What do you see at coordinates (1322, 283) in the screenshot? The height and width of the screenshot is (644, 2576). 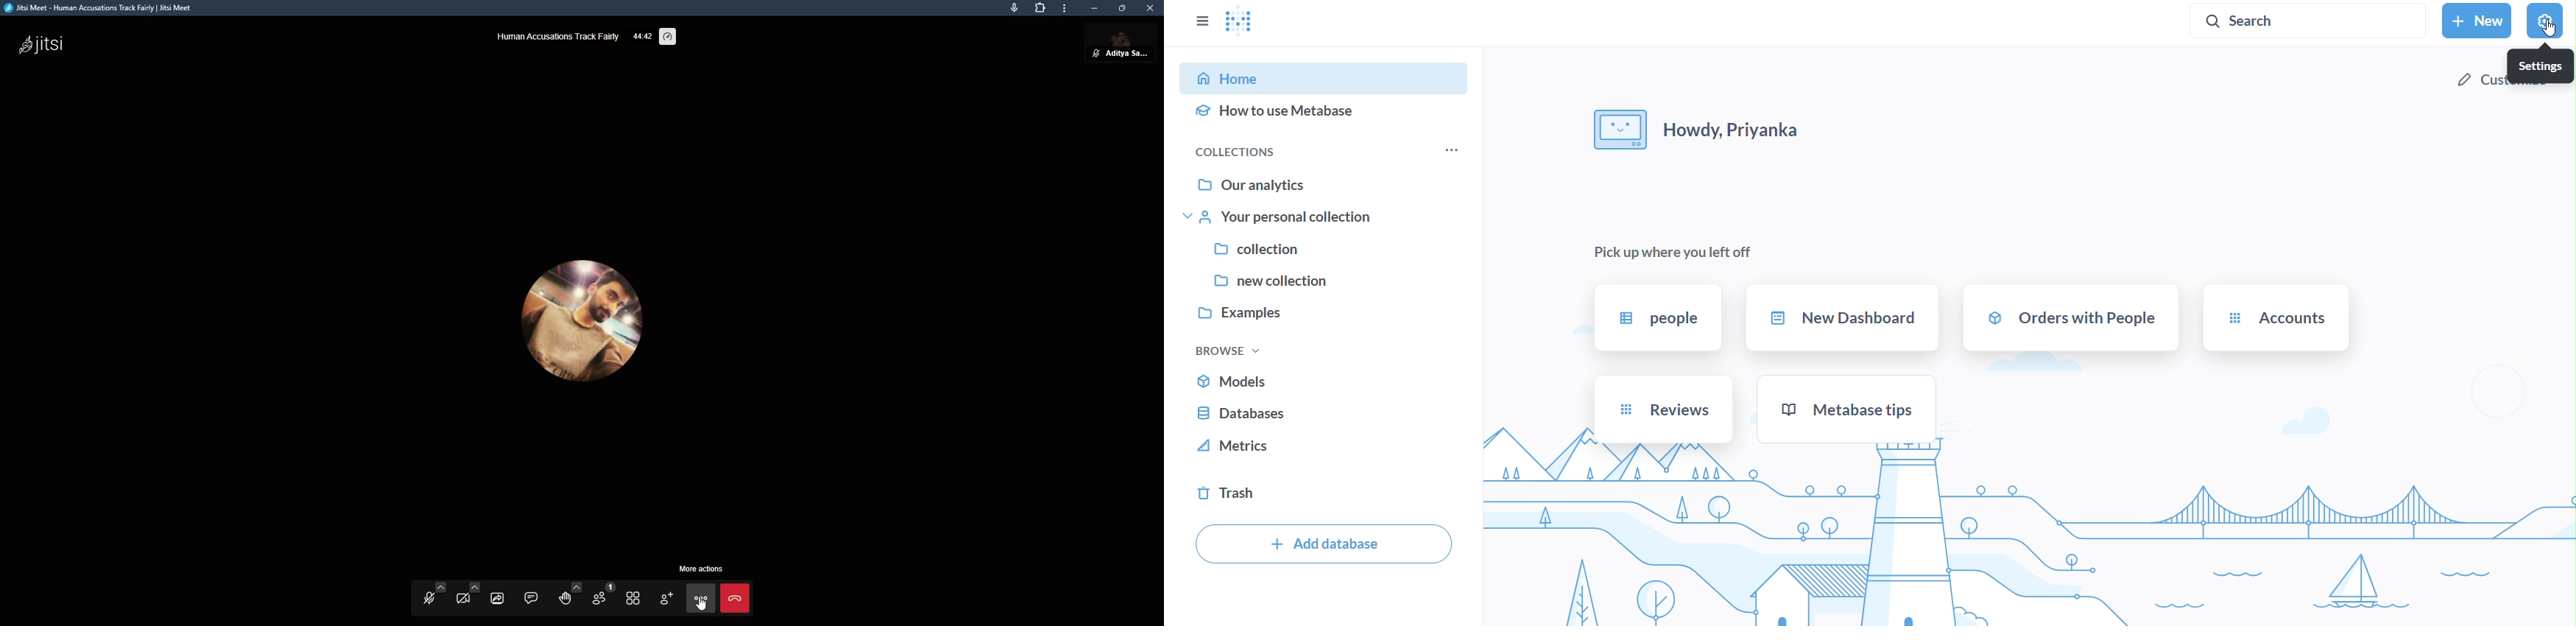 I see `new collection ` at bounding box center [1322, 283].